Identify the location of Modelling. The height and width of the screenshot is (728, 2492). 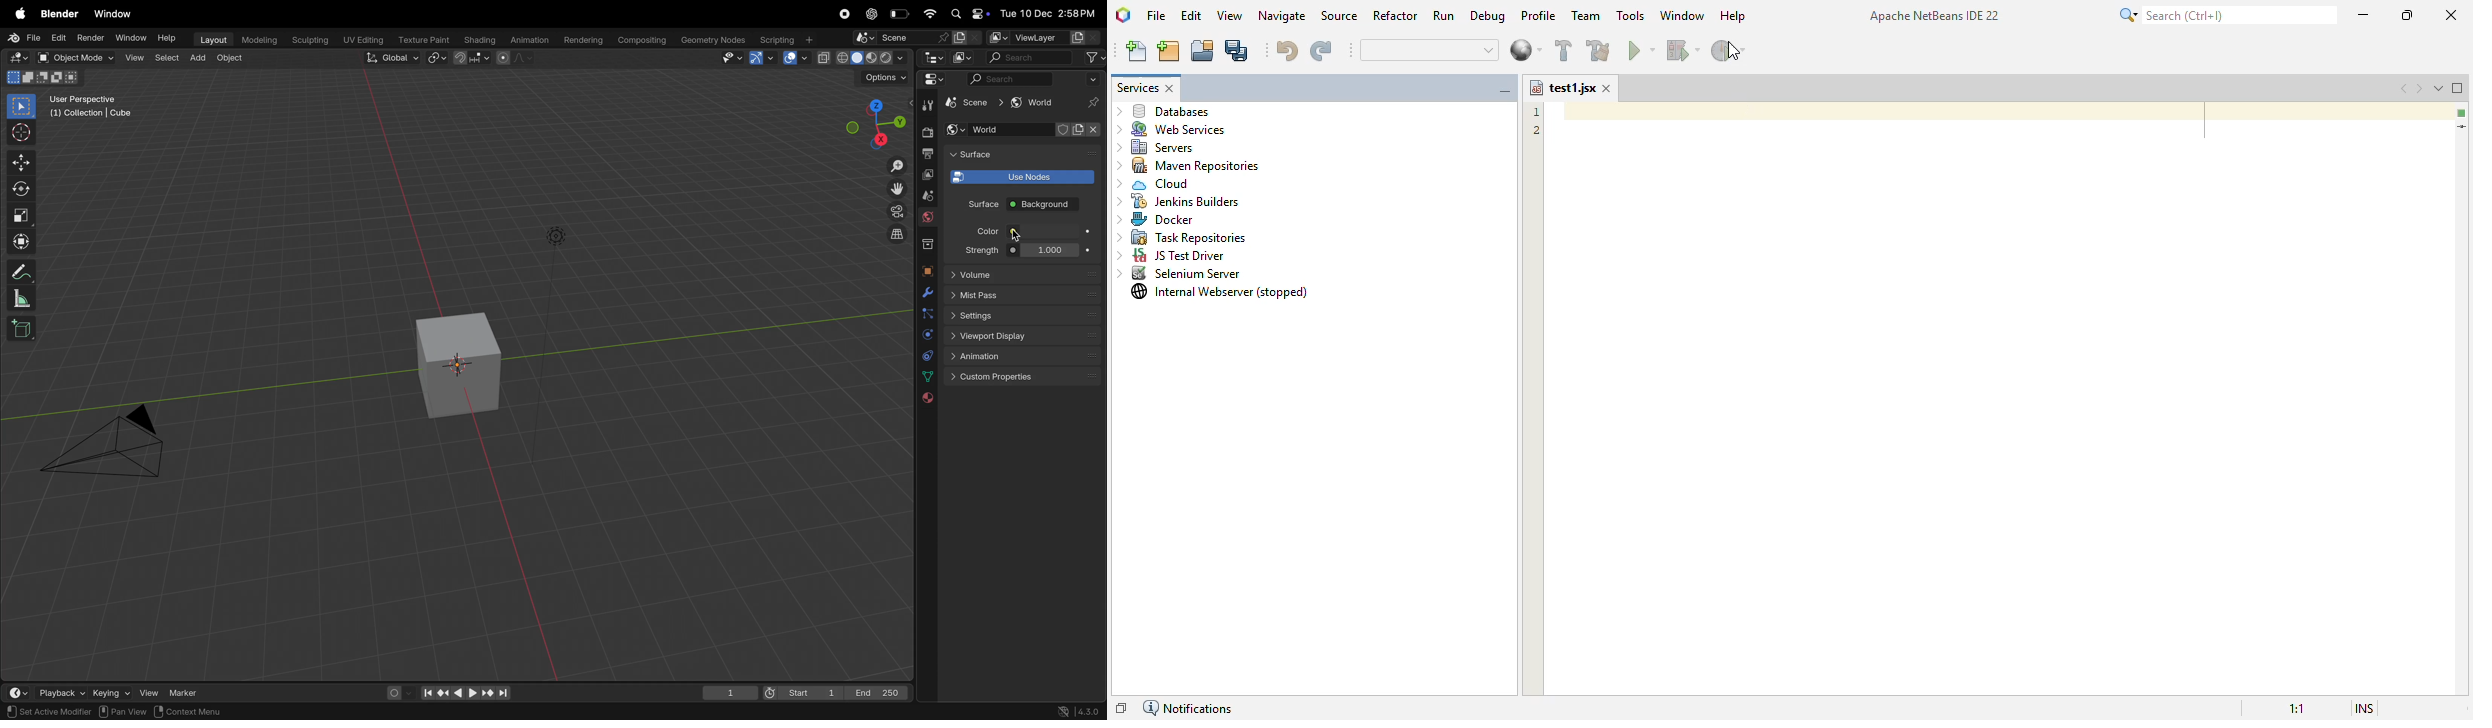
(260, 40).